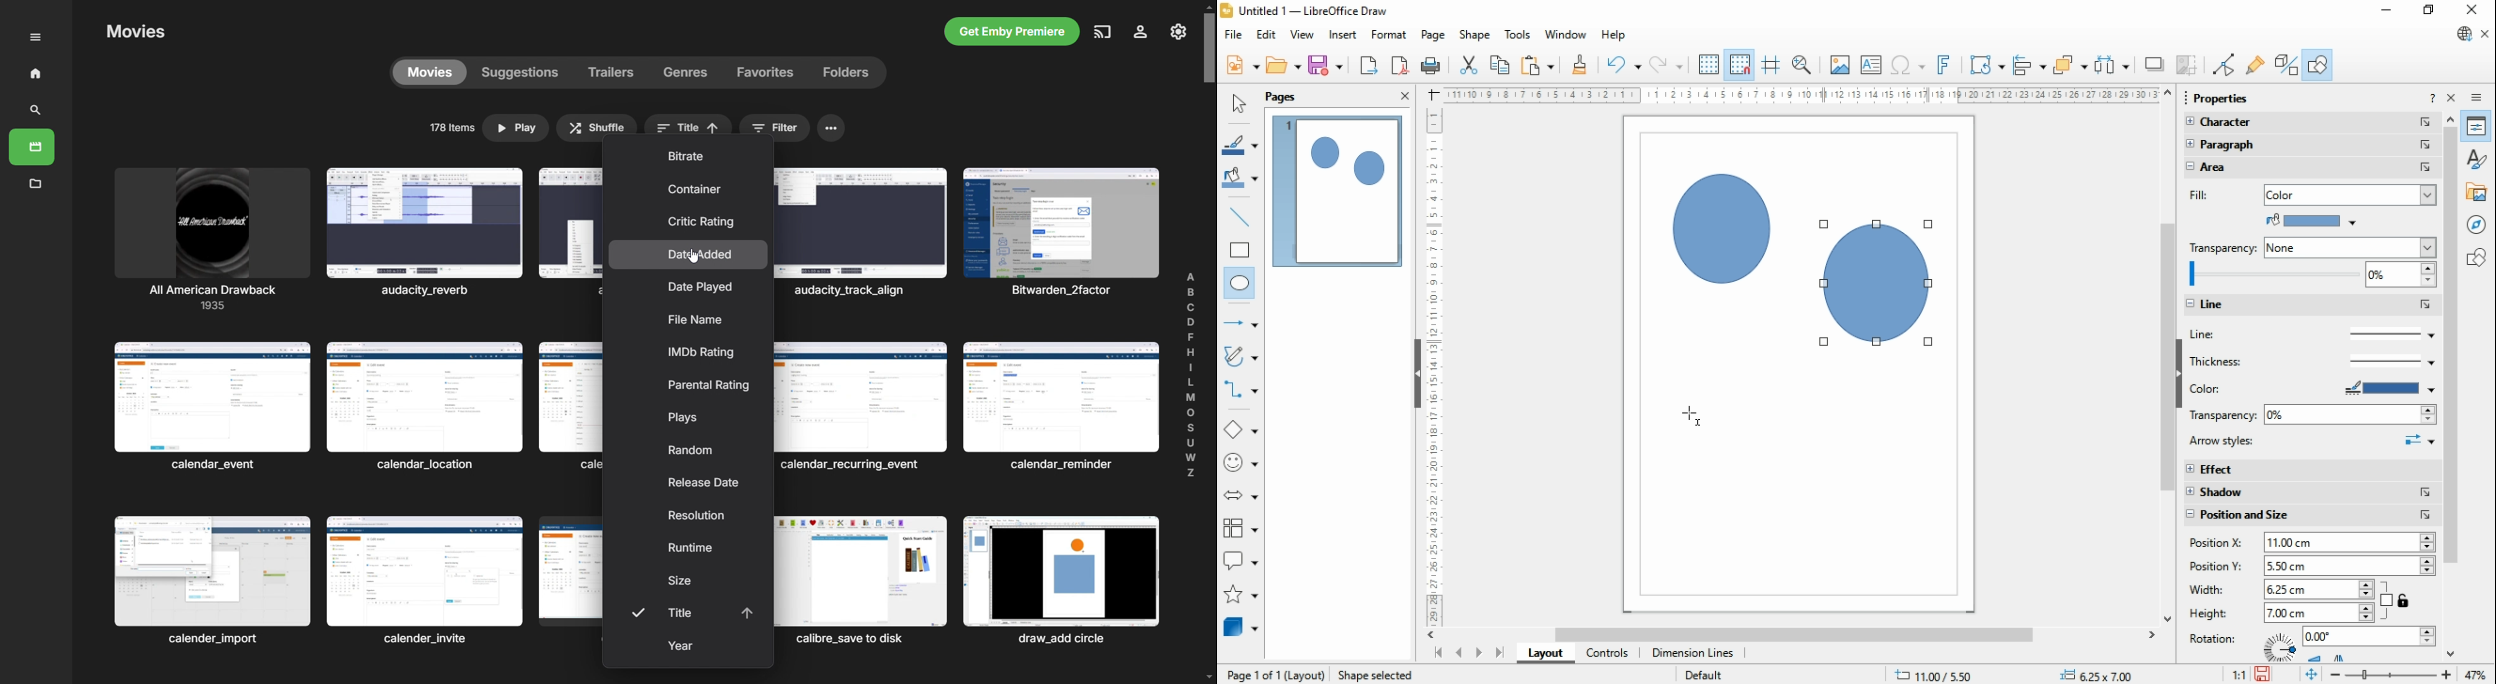 The width and height of the screenshot is (2520, 700). I want to click on settings, so click(1178, 31).